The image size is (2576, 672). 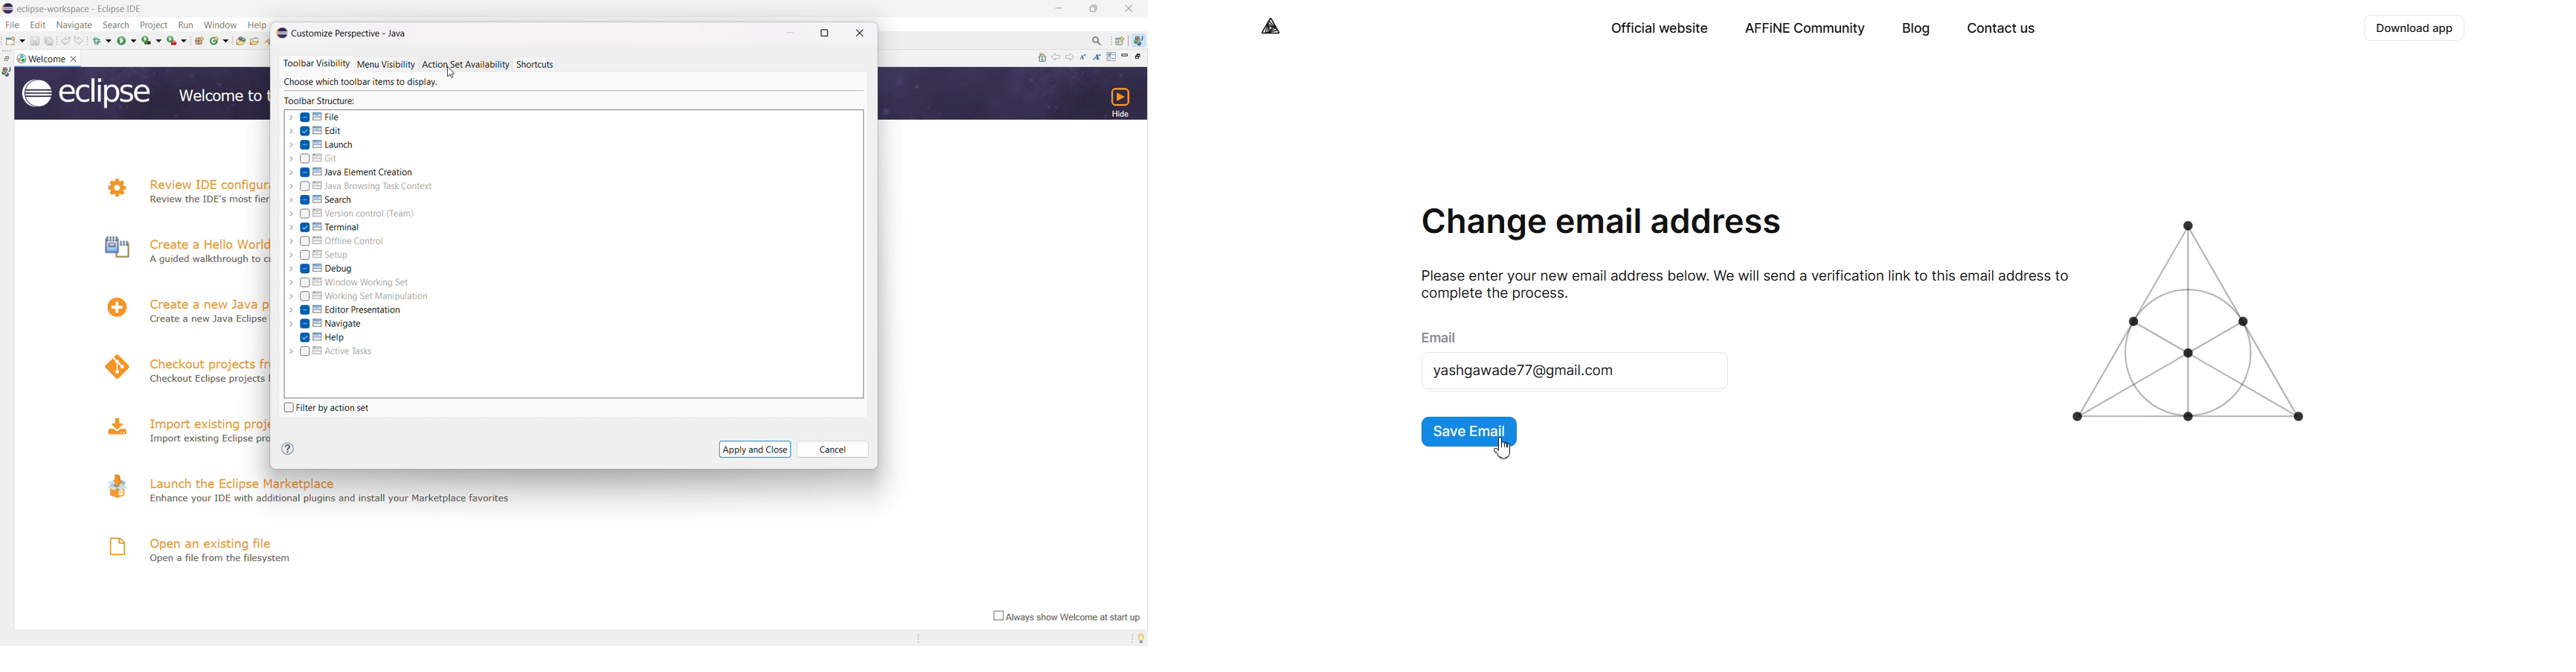 I want to click on shortcuts, so click(x=535, y=64).